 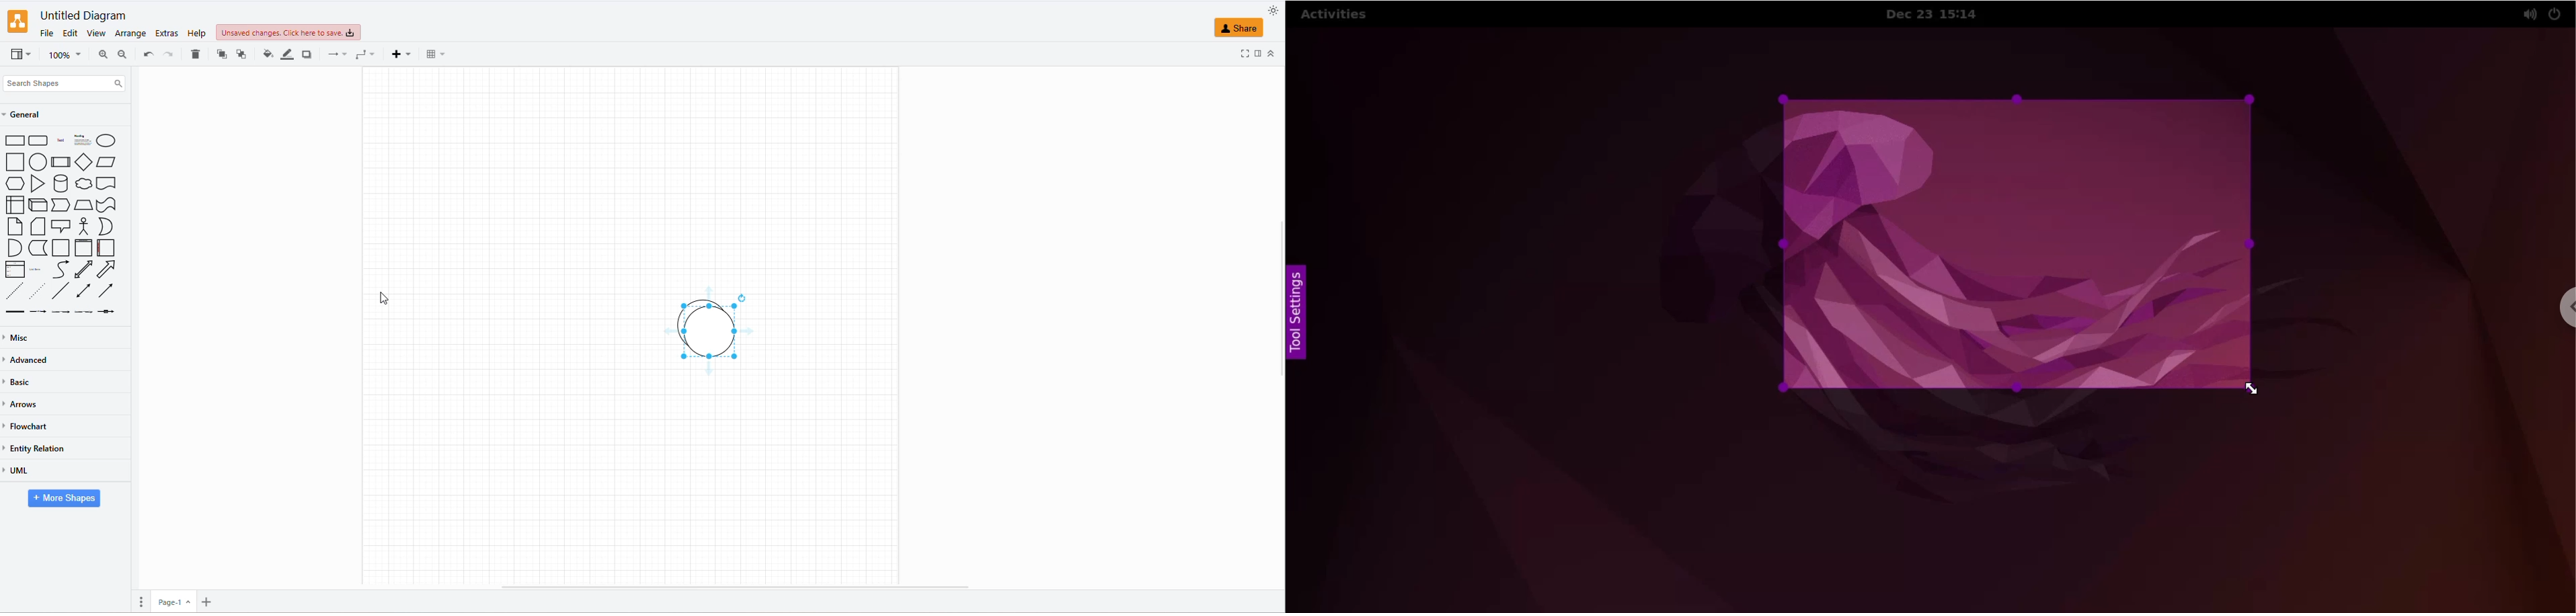 I want to click on arrow with fields, so click(x=109, y=313).